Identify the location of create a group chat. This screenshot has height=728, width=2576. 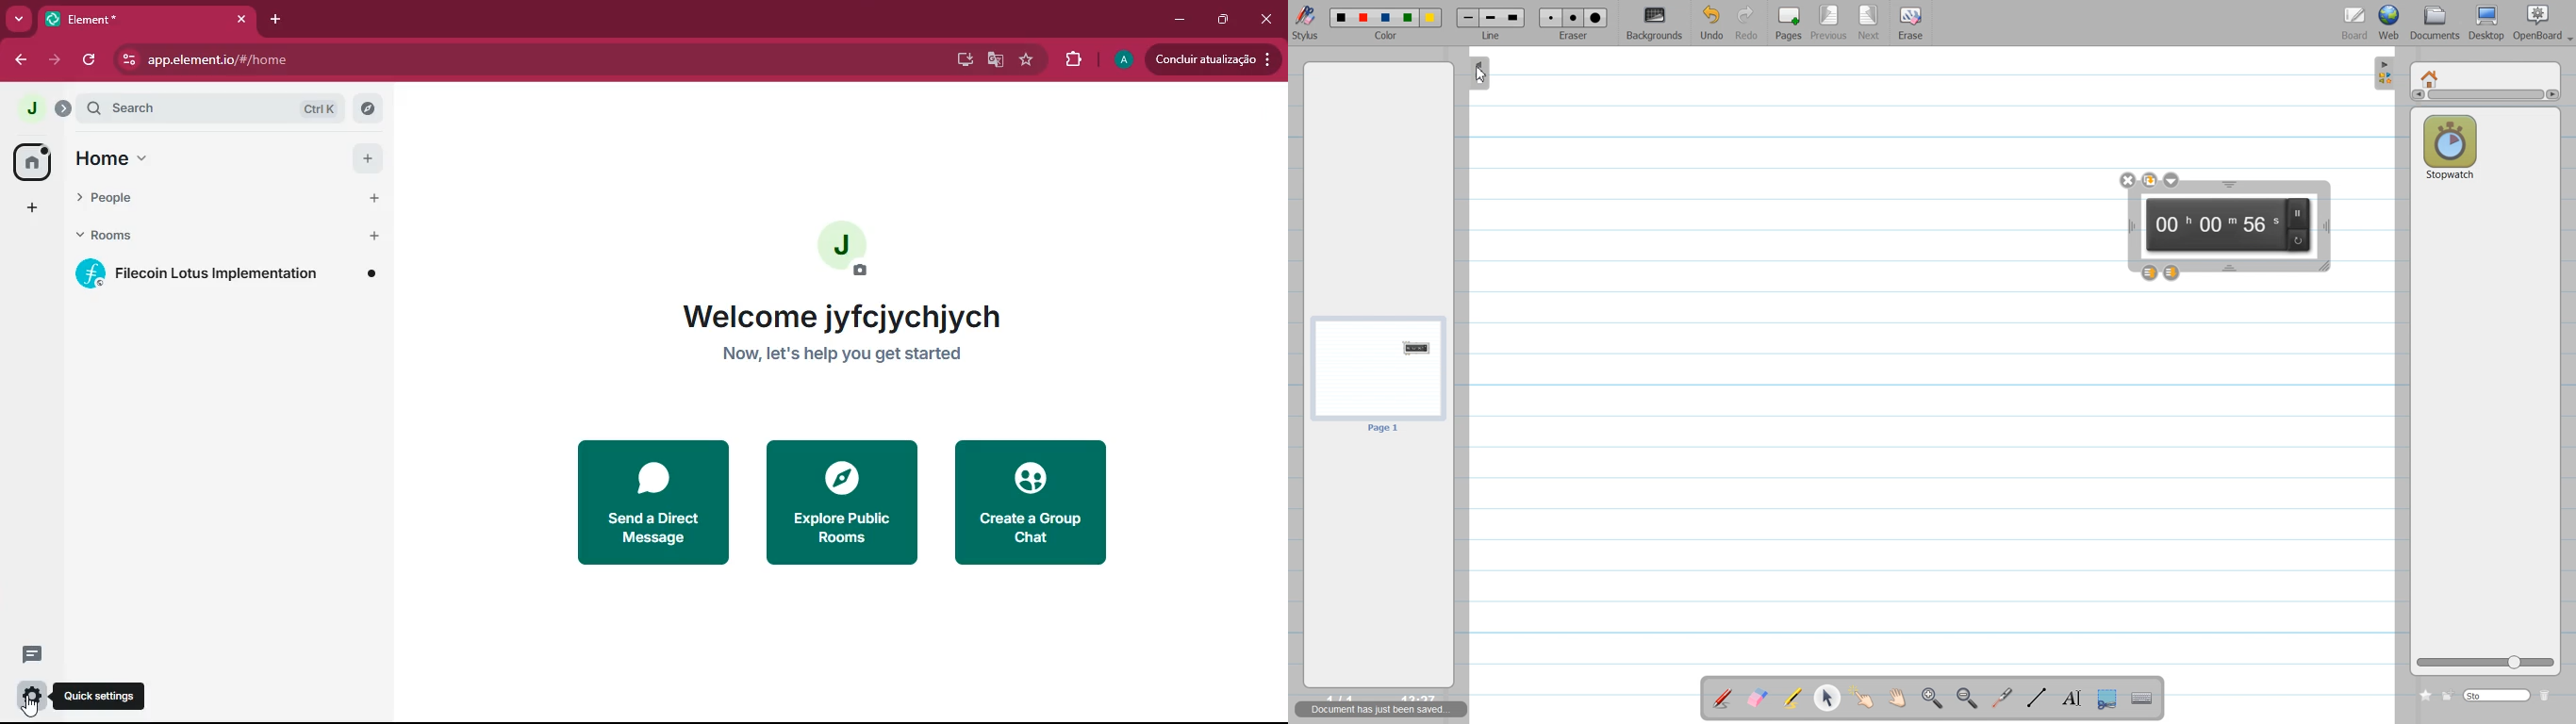
(1033, 501).